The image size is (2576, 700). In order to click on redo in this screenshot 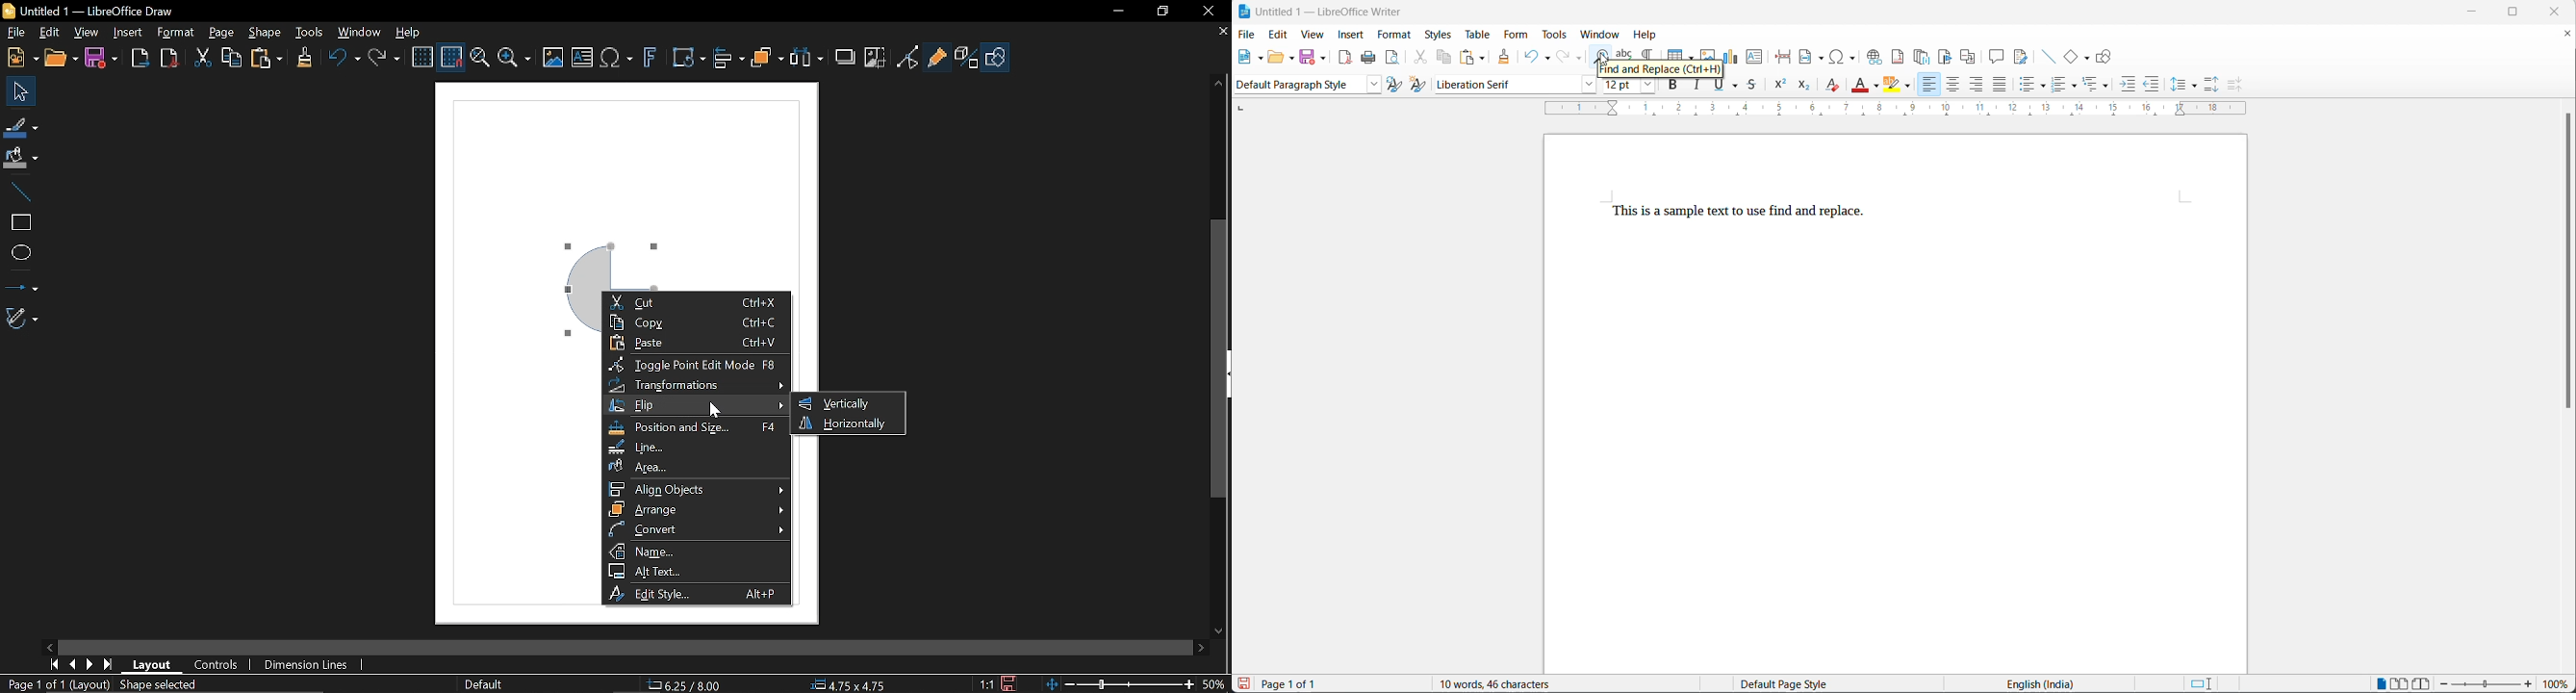, I will do `click(1564, 57)`.